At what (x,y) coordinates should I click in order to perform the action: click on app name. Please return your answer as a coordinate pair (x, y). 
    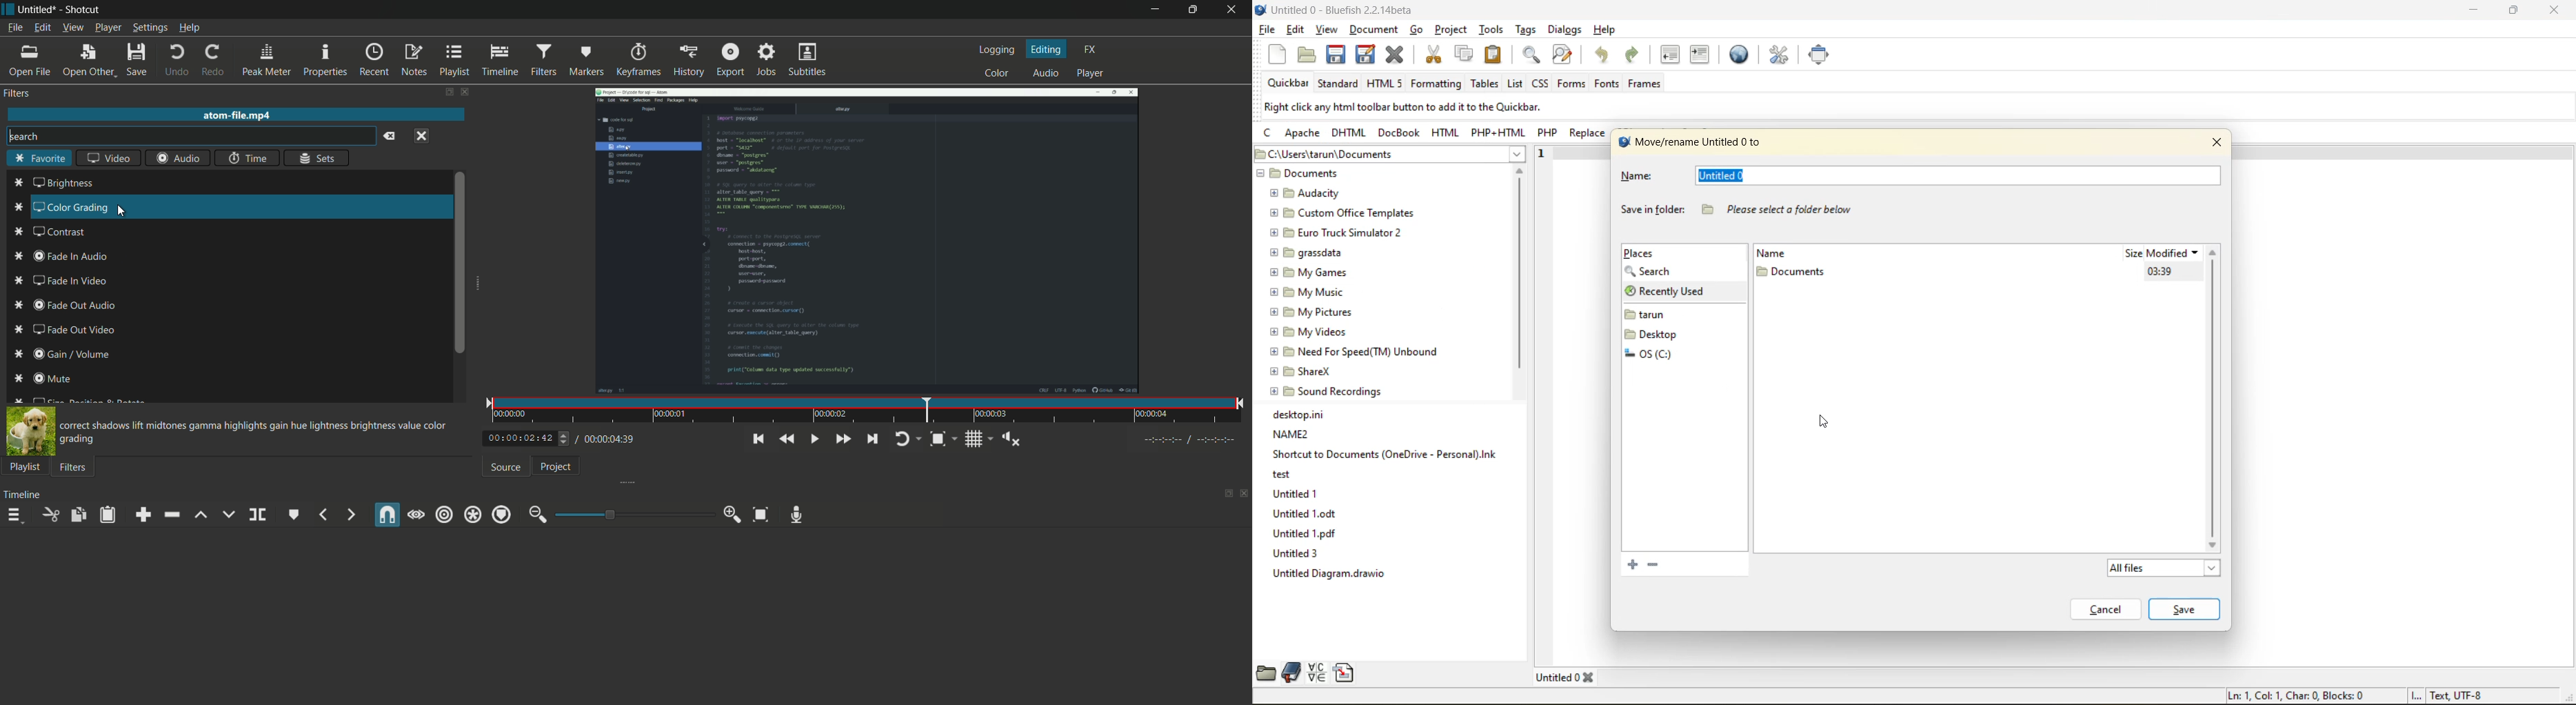
    Looking at the image, I should click on (82, 9).